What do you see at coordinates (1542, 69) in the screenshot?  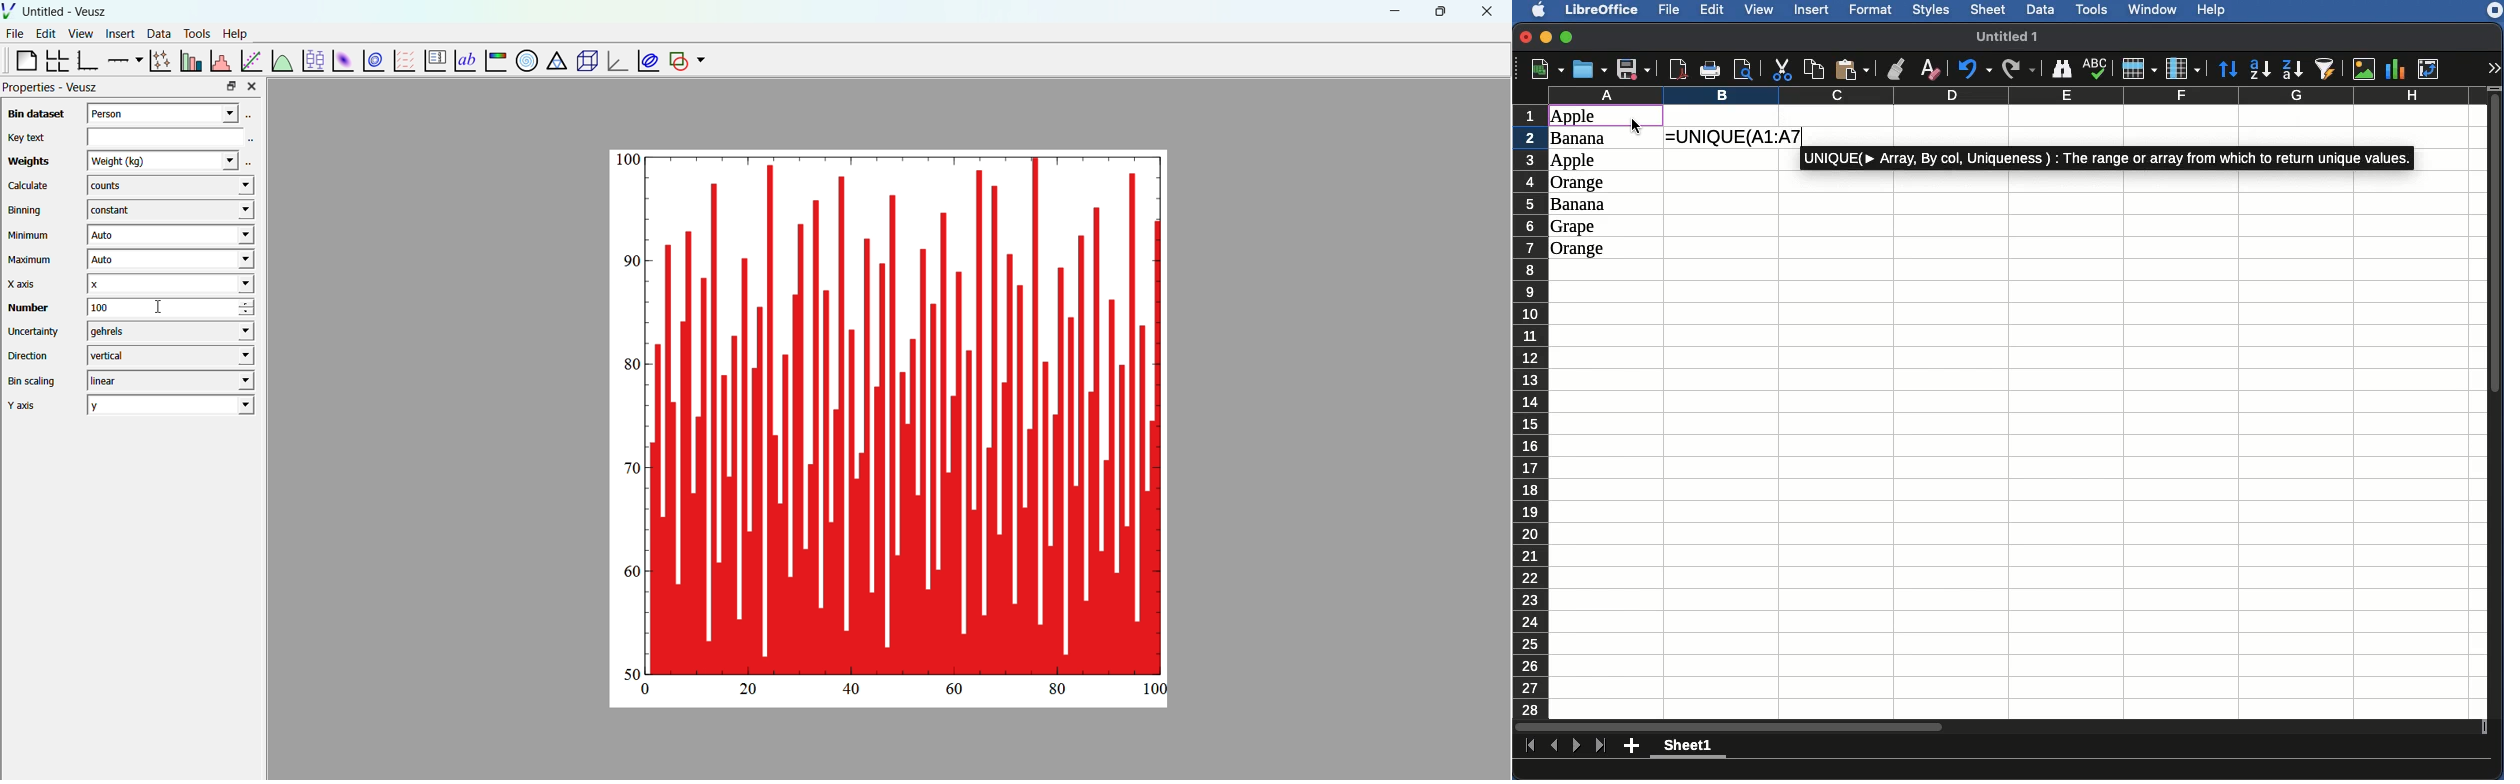 I see `New` at bounding box center [1542, 69].